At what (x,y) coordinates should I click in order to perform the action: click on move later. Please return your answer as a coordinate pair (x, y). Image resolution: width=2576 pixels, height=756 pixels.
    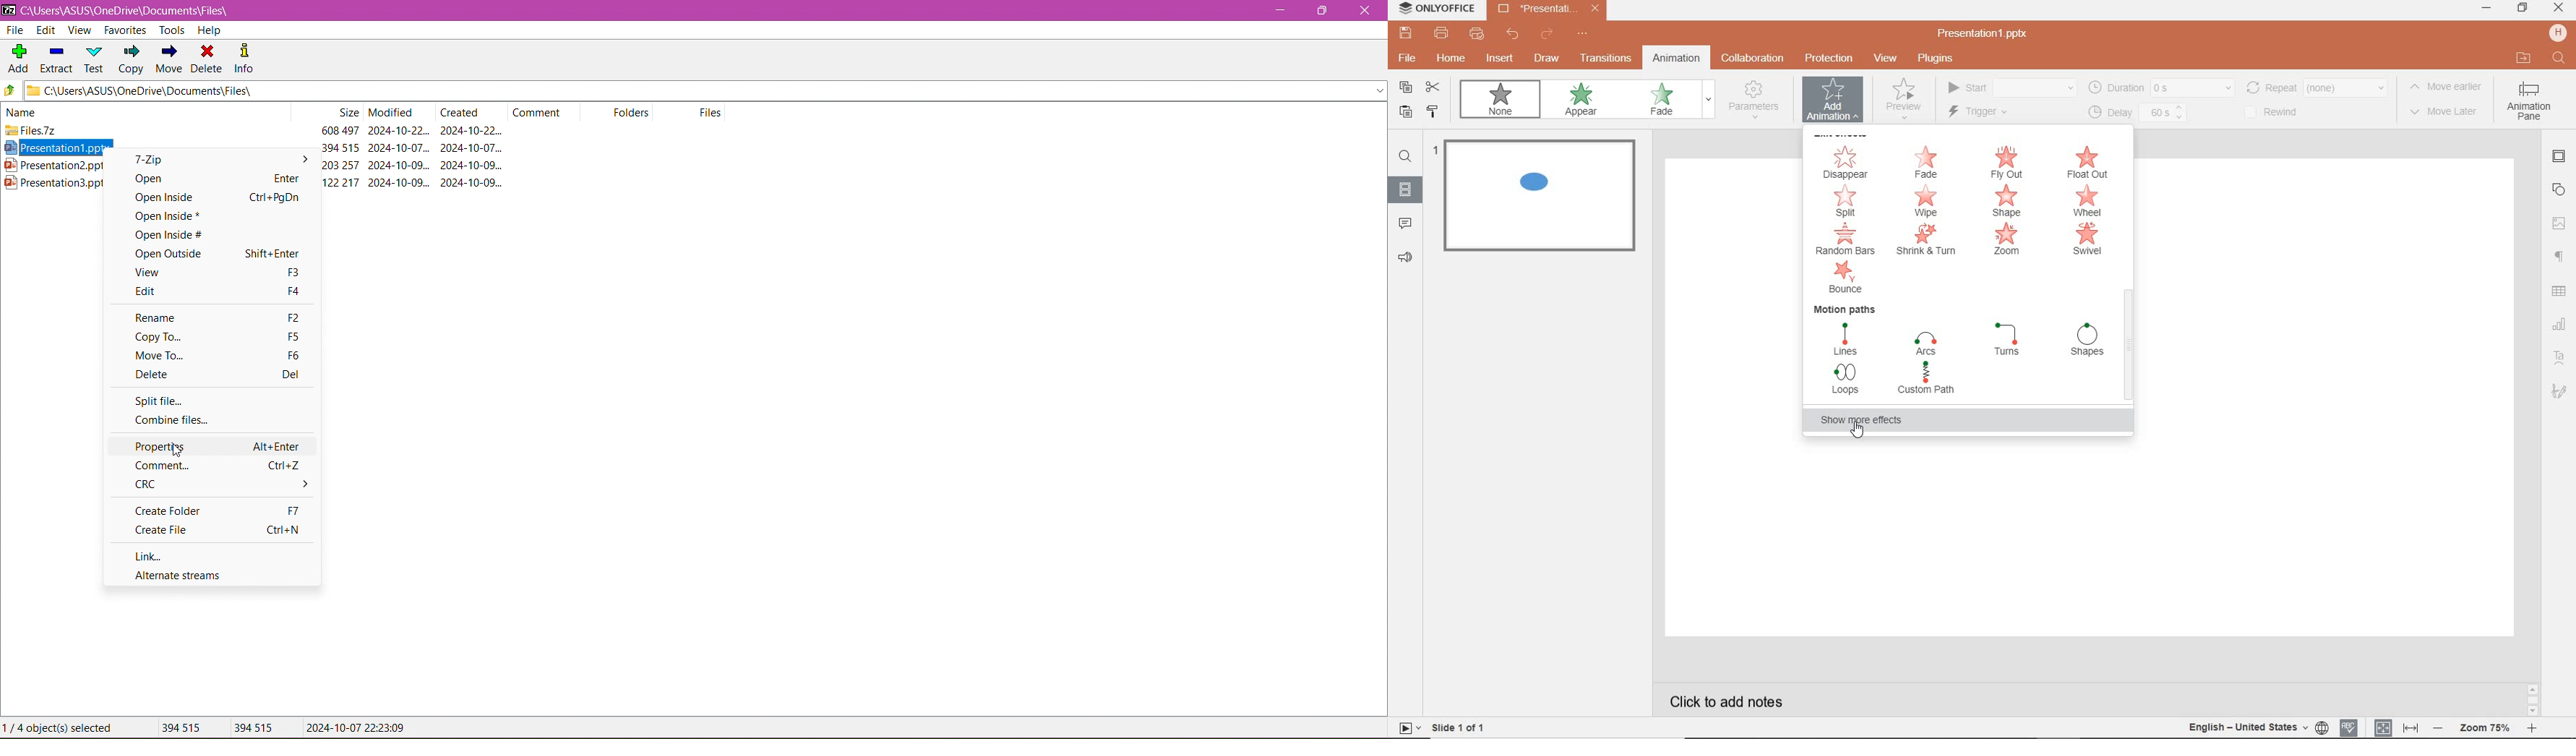
    Looking at the image, I should click on (2448, 113).